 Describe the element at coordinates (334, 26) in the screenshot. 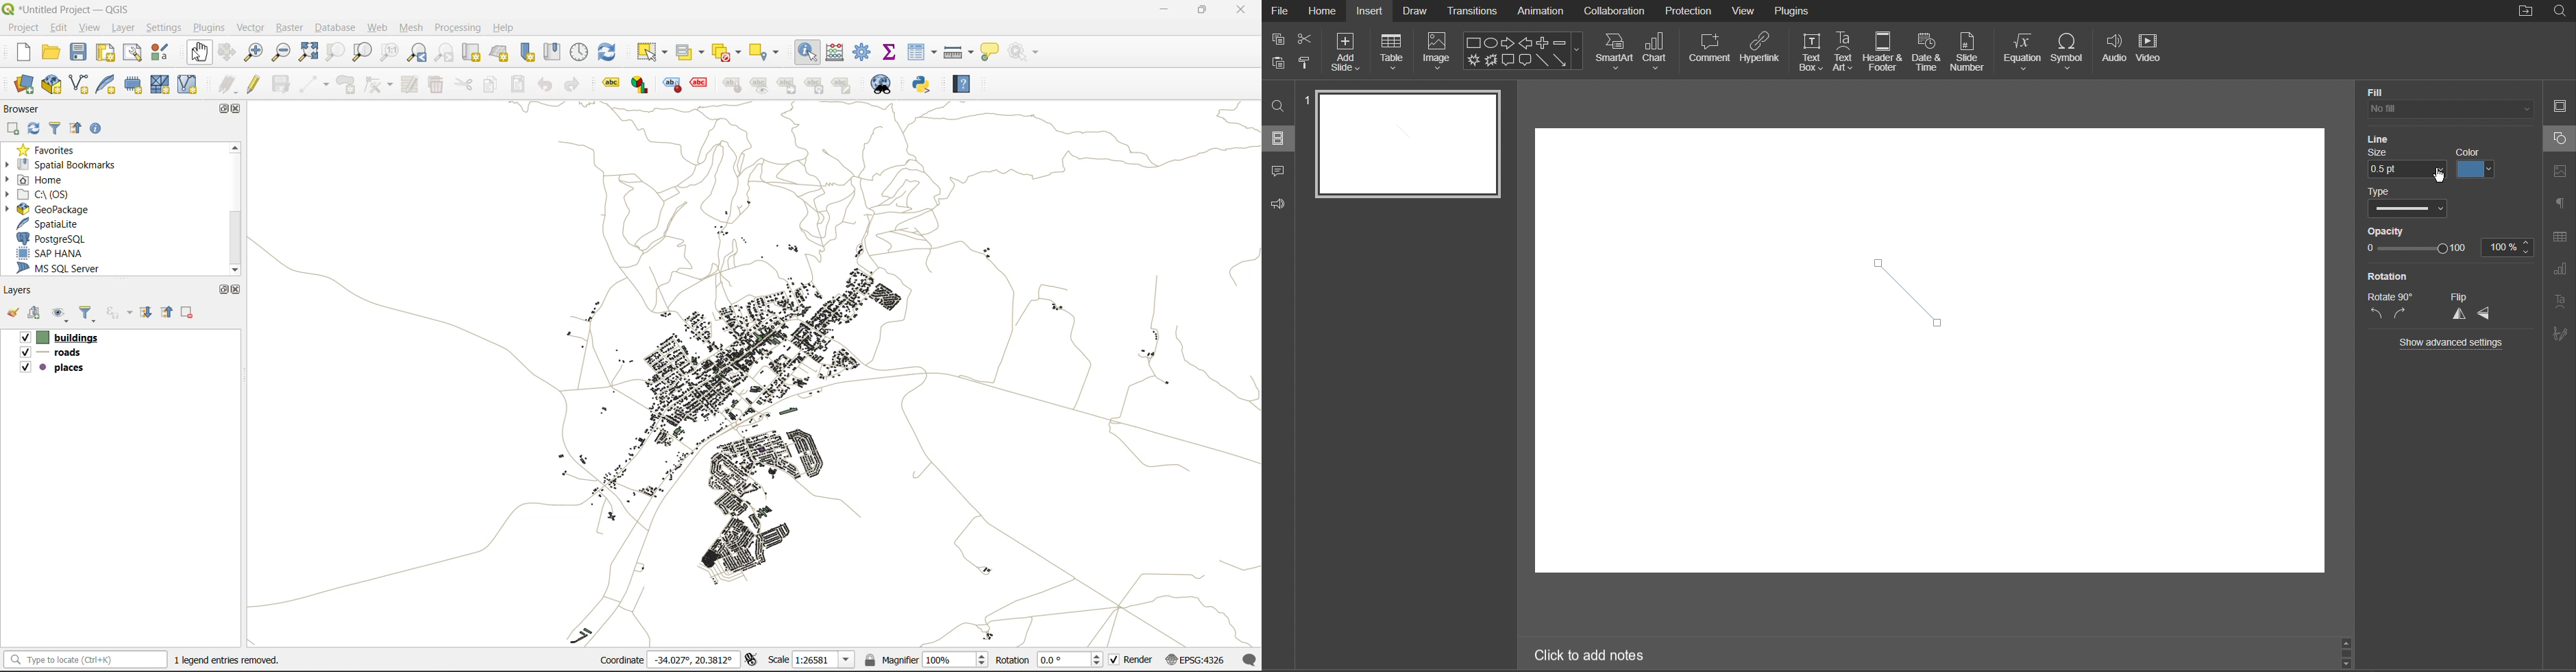

I see `database` at that location.